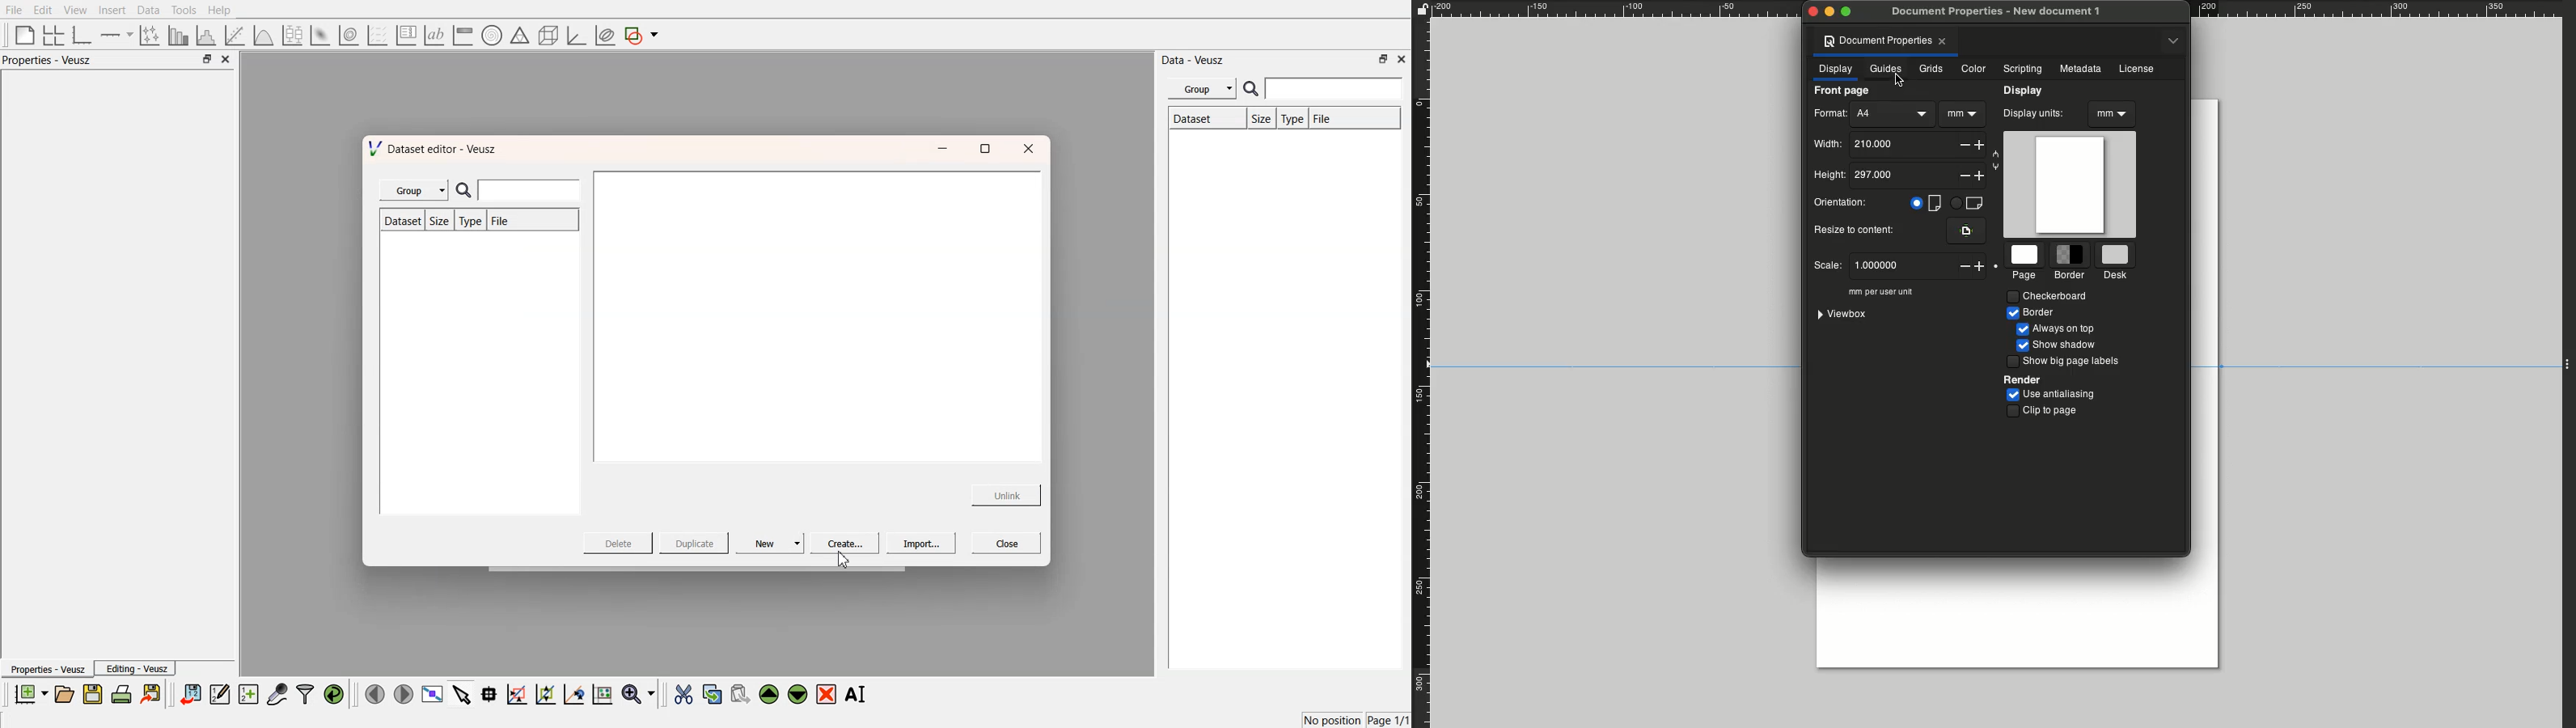 Image resolution: width=2576 pixels, height=728 pixels. I want to click on Landscape, so click(1967, 203).